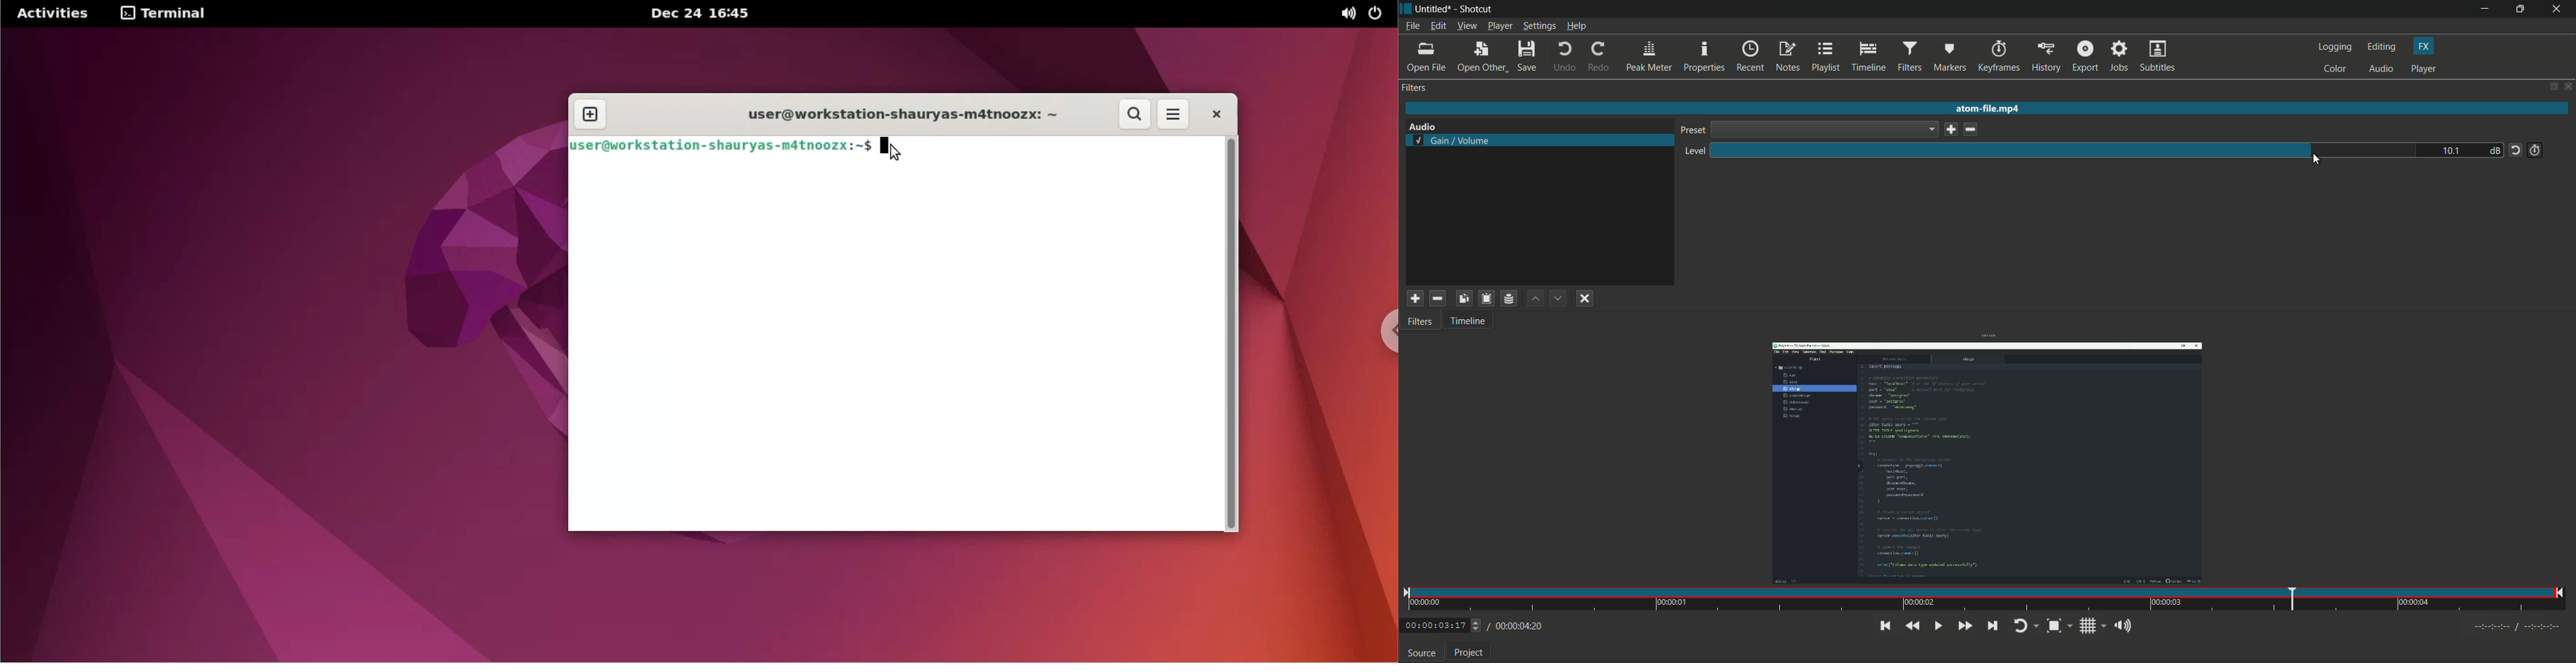  Describe the element at coordinates (1474, 9) in the screenshot. I see `app name` at that location.